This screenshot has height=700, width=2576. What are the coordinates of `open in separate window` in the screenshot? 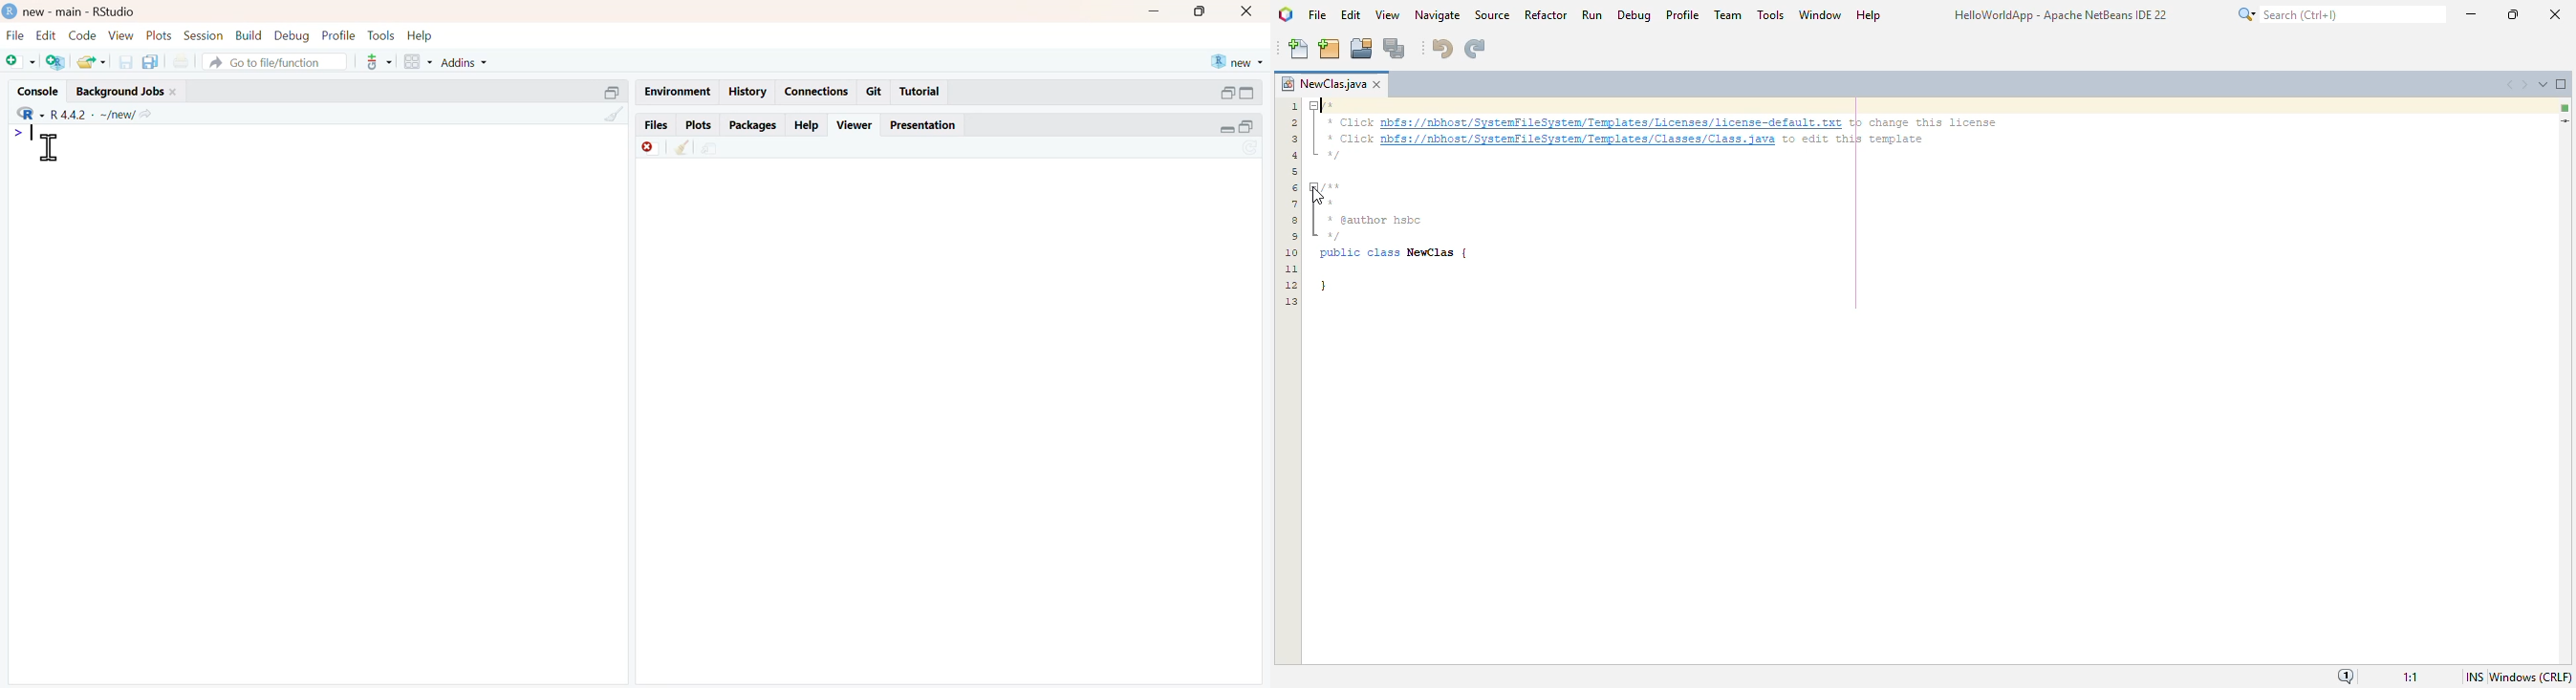 It's located at (1246, 127).